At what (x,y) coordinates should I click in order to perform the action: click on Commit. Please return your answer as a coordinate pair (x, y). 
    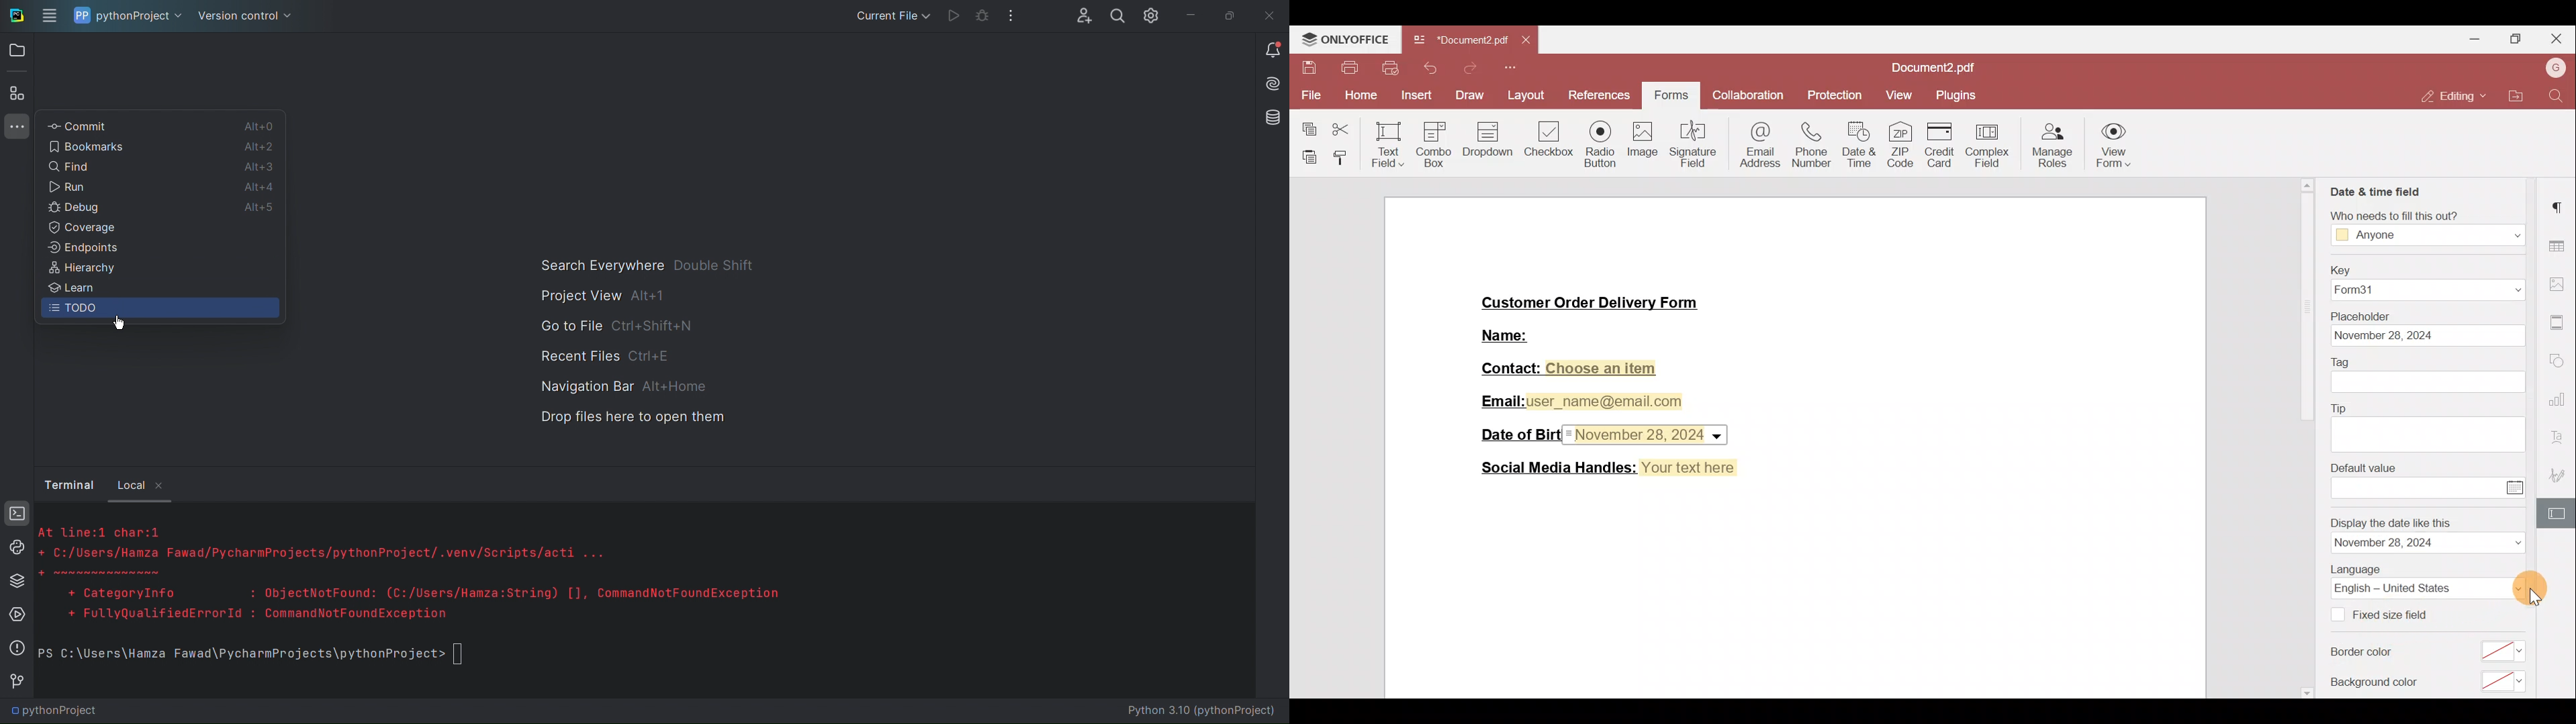
    Looking at the image, I should click on (120, 126).